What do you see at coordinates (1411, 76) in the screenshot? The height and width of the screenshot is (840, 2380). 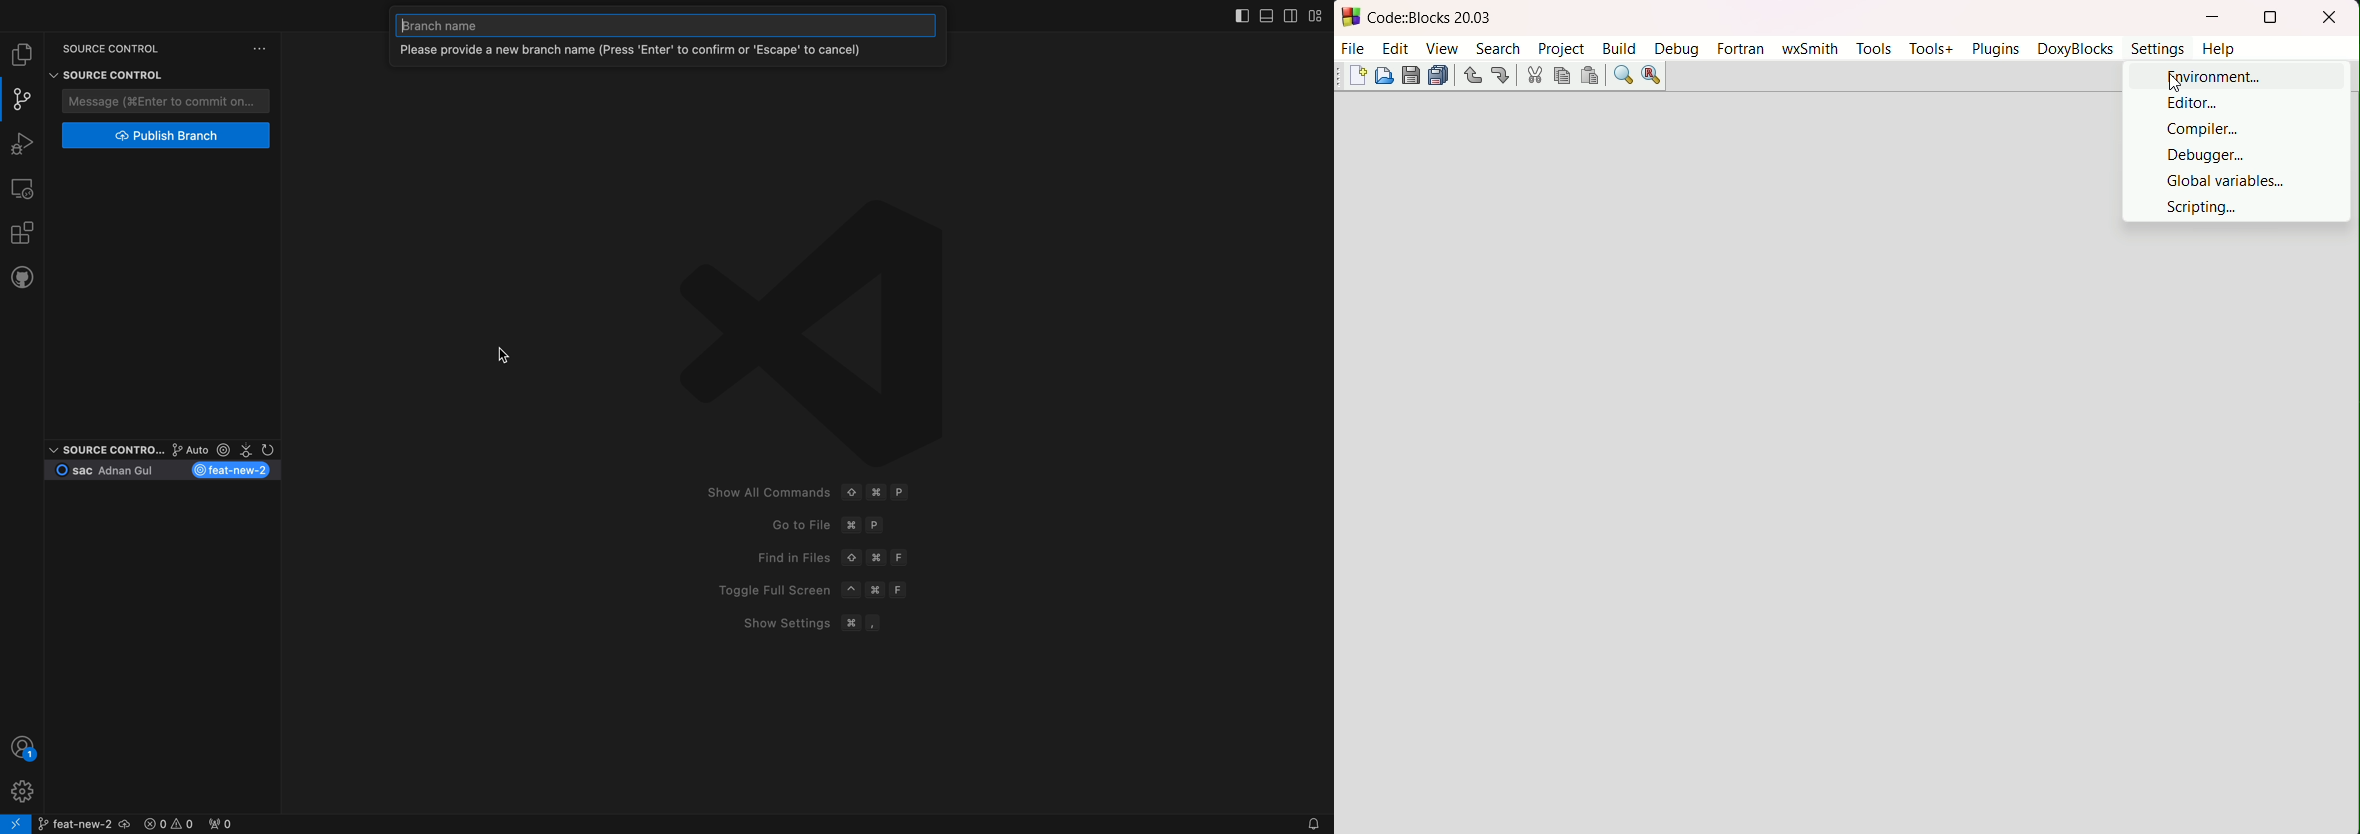 I see `save` at bounding box center [1411, 76].